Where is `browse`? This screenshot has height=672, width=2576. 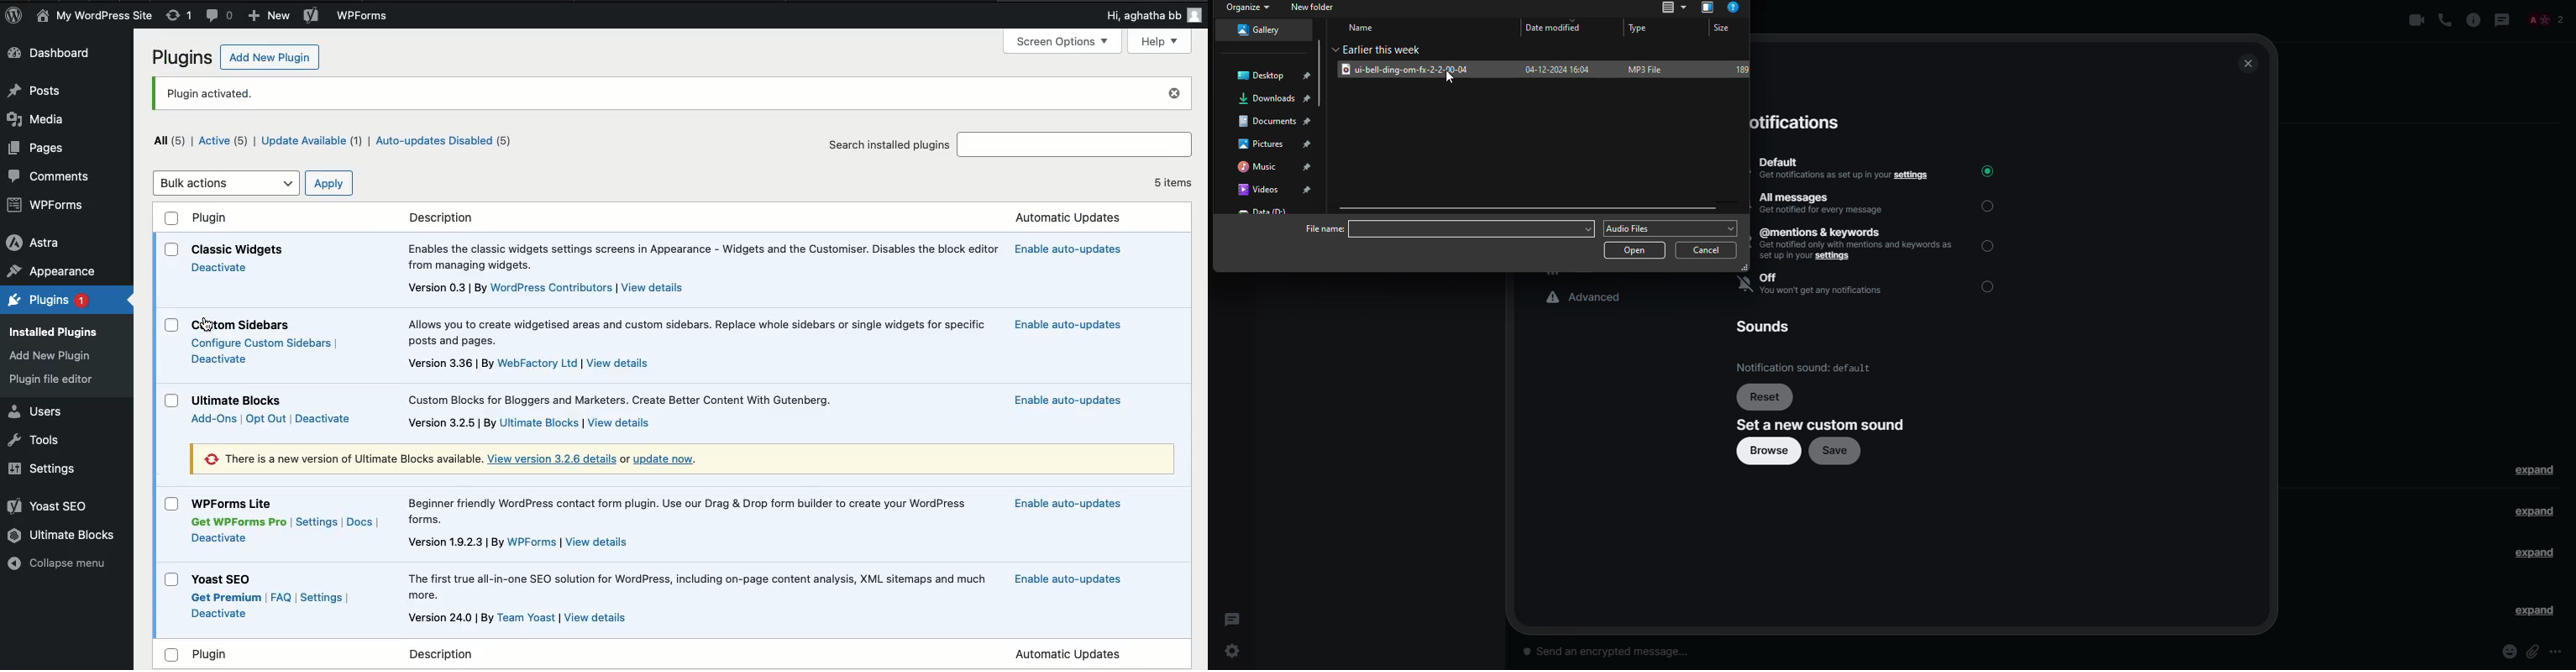
browse is located at coordinates (1770, 450).